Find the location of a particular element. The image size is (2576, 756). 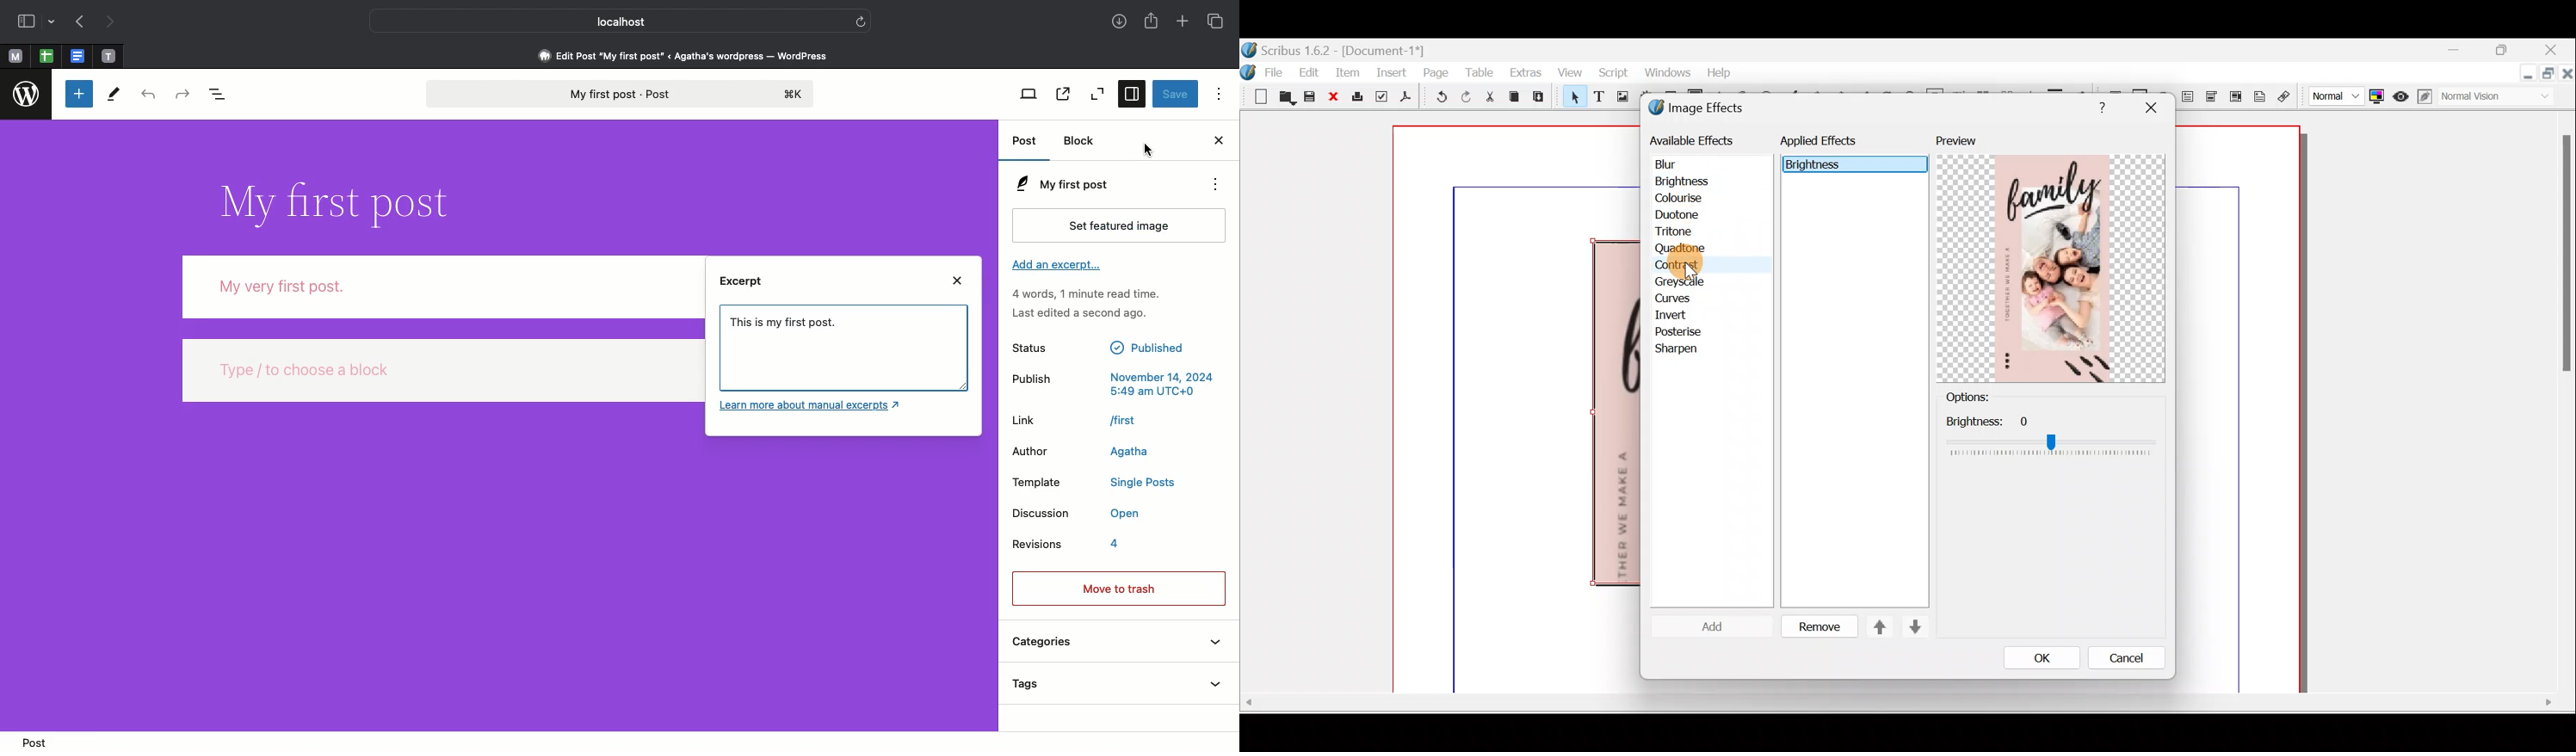

Options is located at coordinates (1991, 398).